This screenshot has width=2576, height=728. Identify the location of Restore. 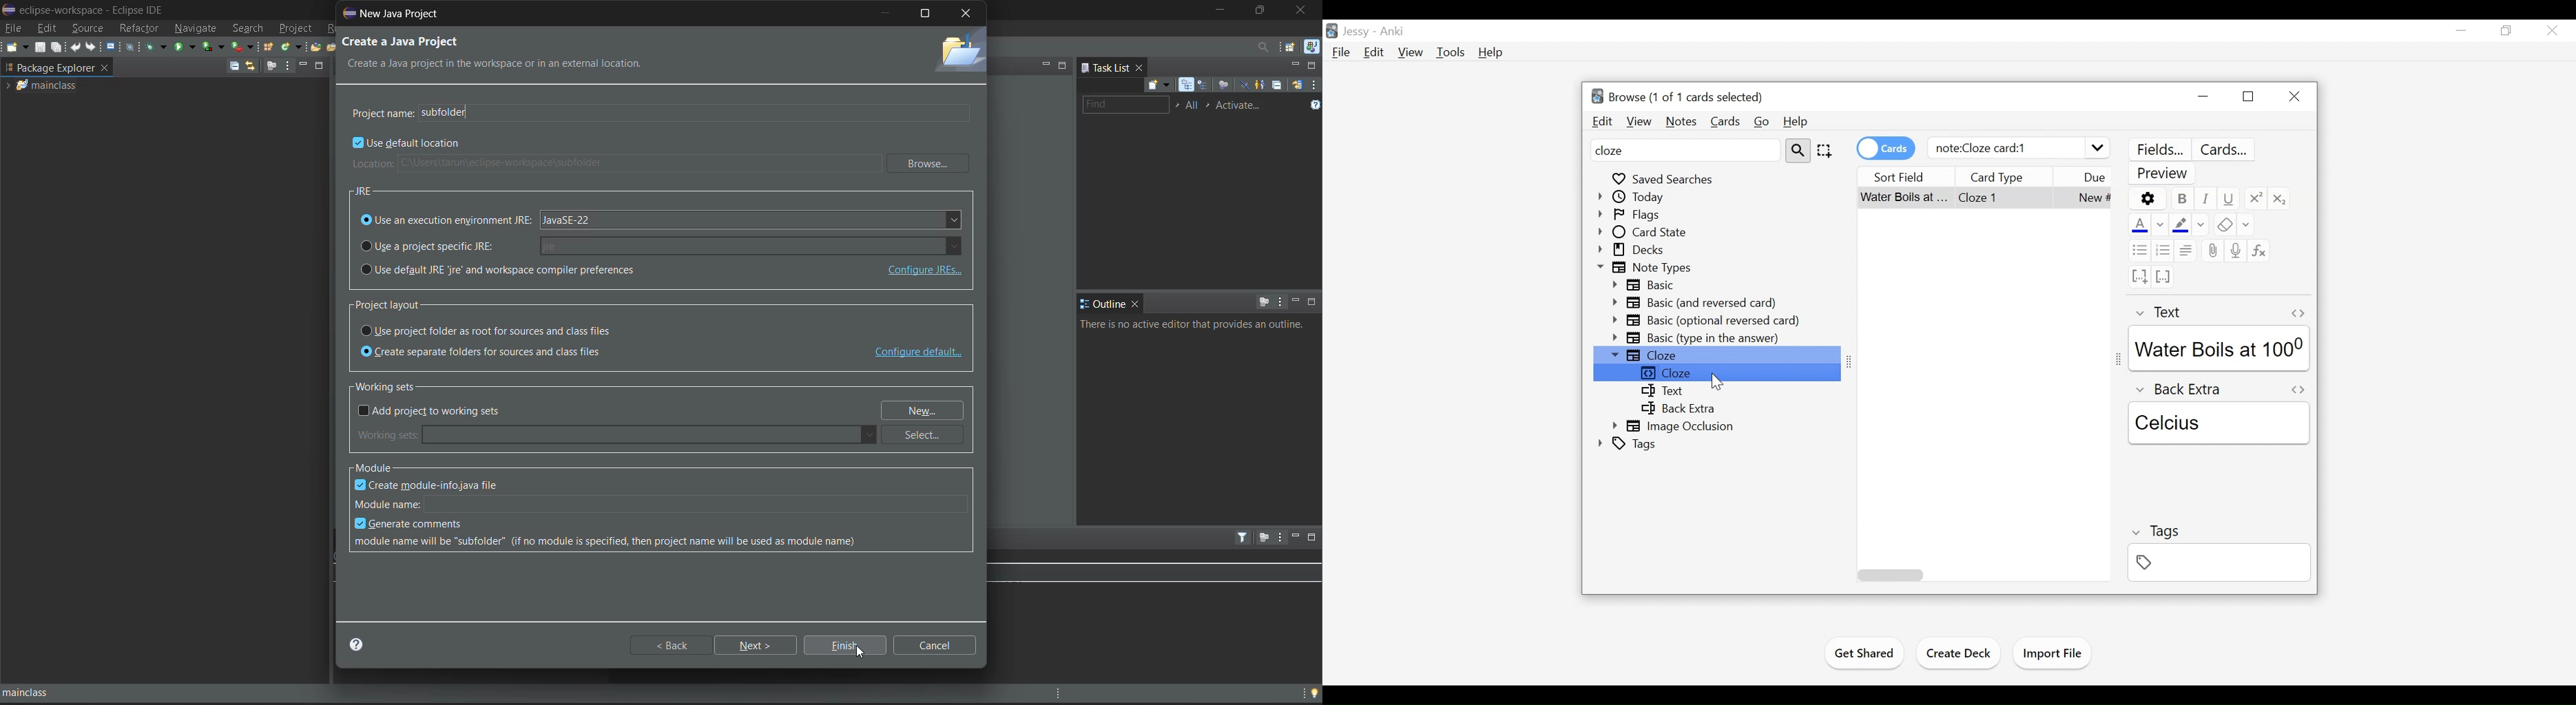
(2250, 97).